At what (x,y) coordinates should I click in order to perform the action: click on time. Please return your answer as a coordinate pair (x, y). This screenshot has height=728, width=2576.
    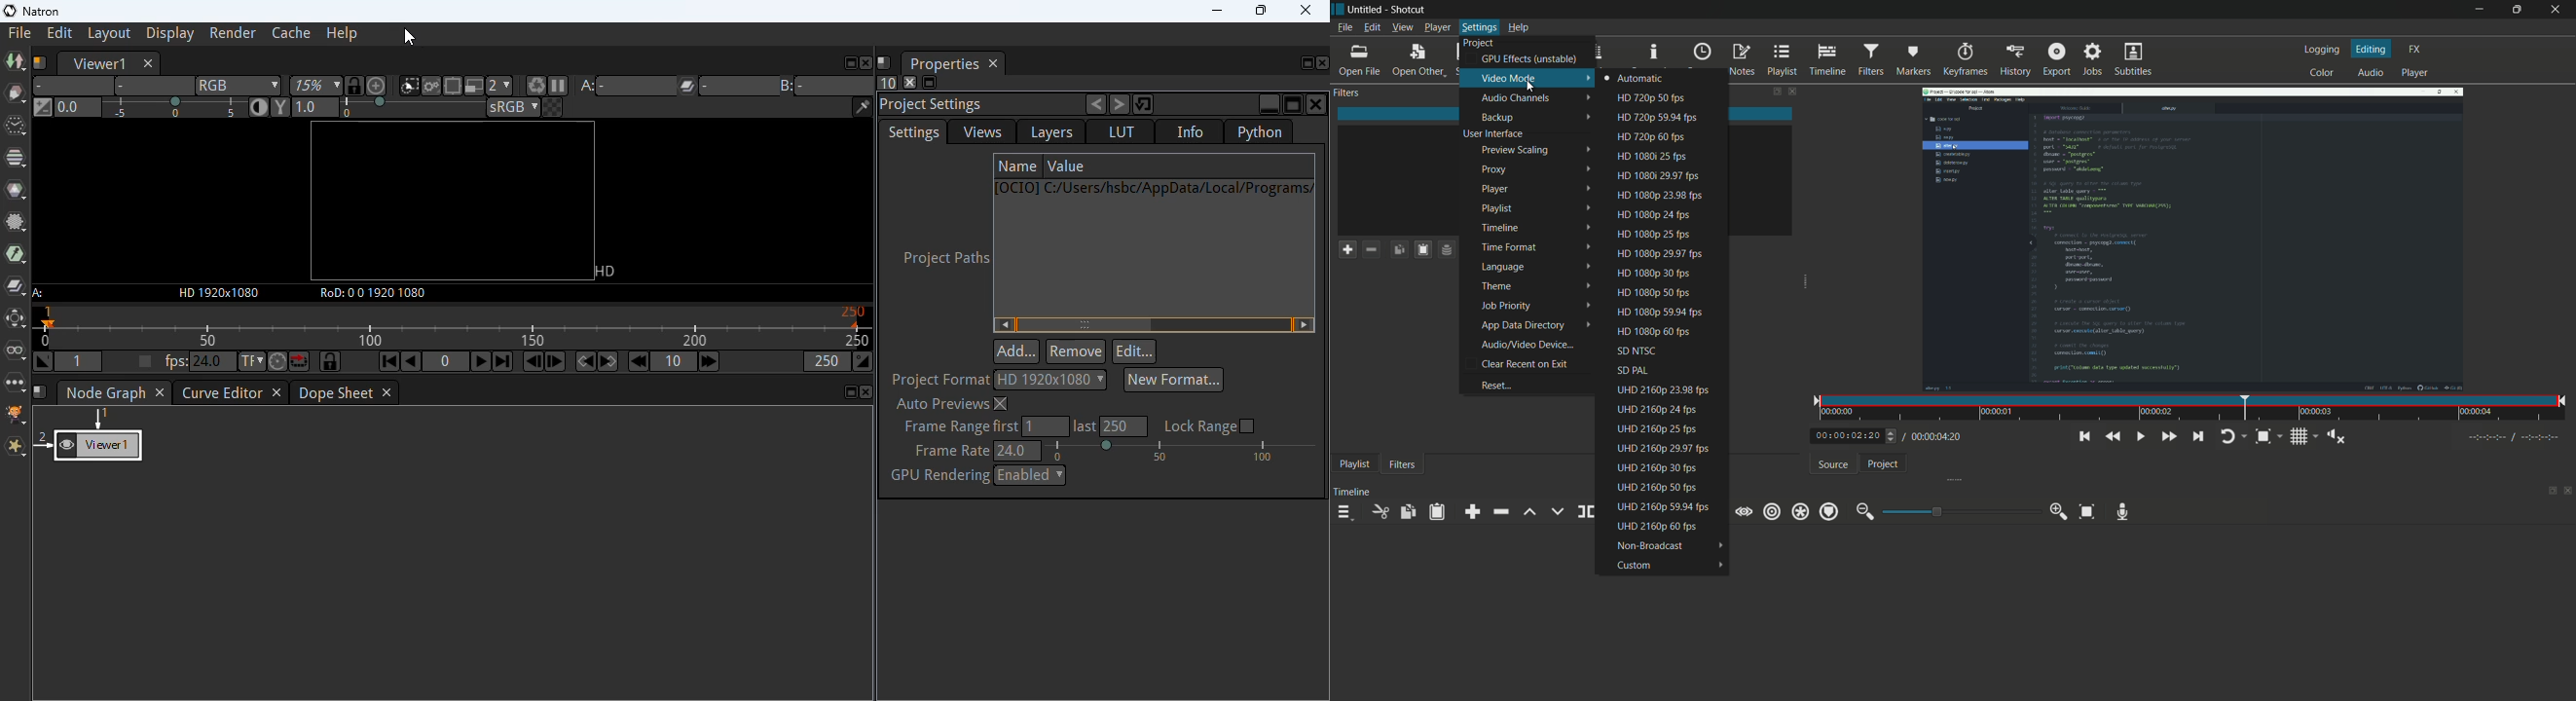
    Looking at the image, I should click on (2196, 408).